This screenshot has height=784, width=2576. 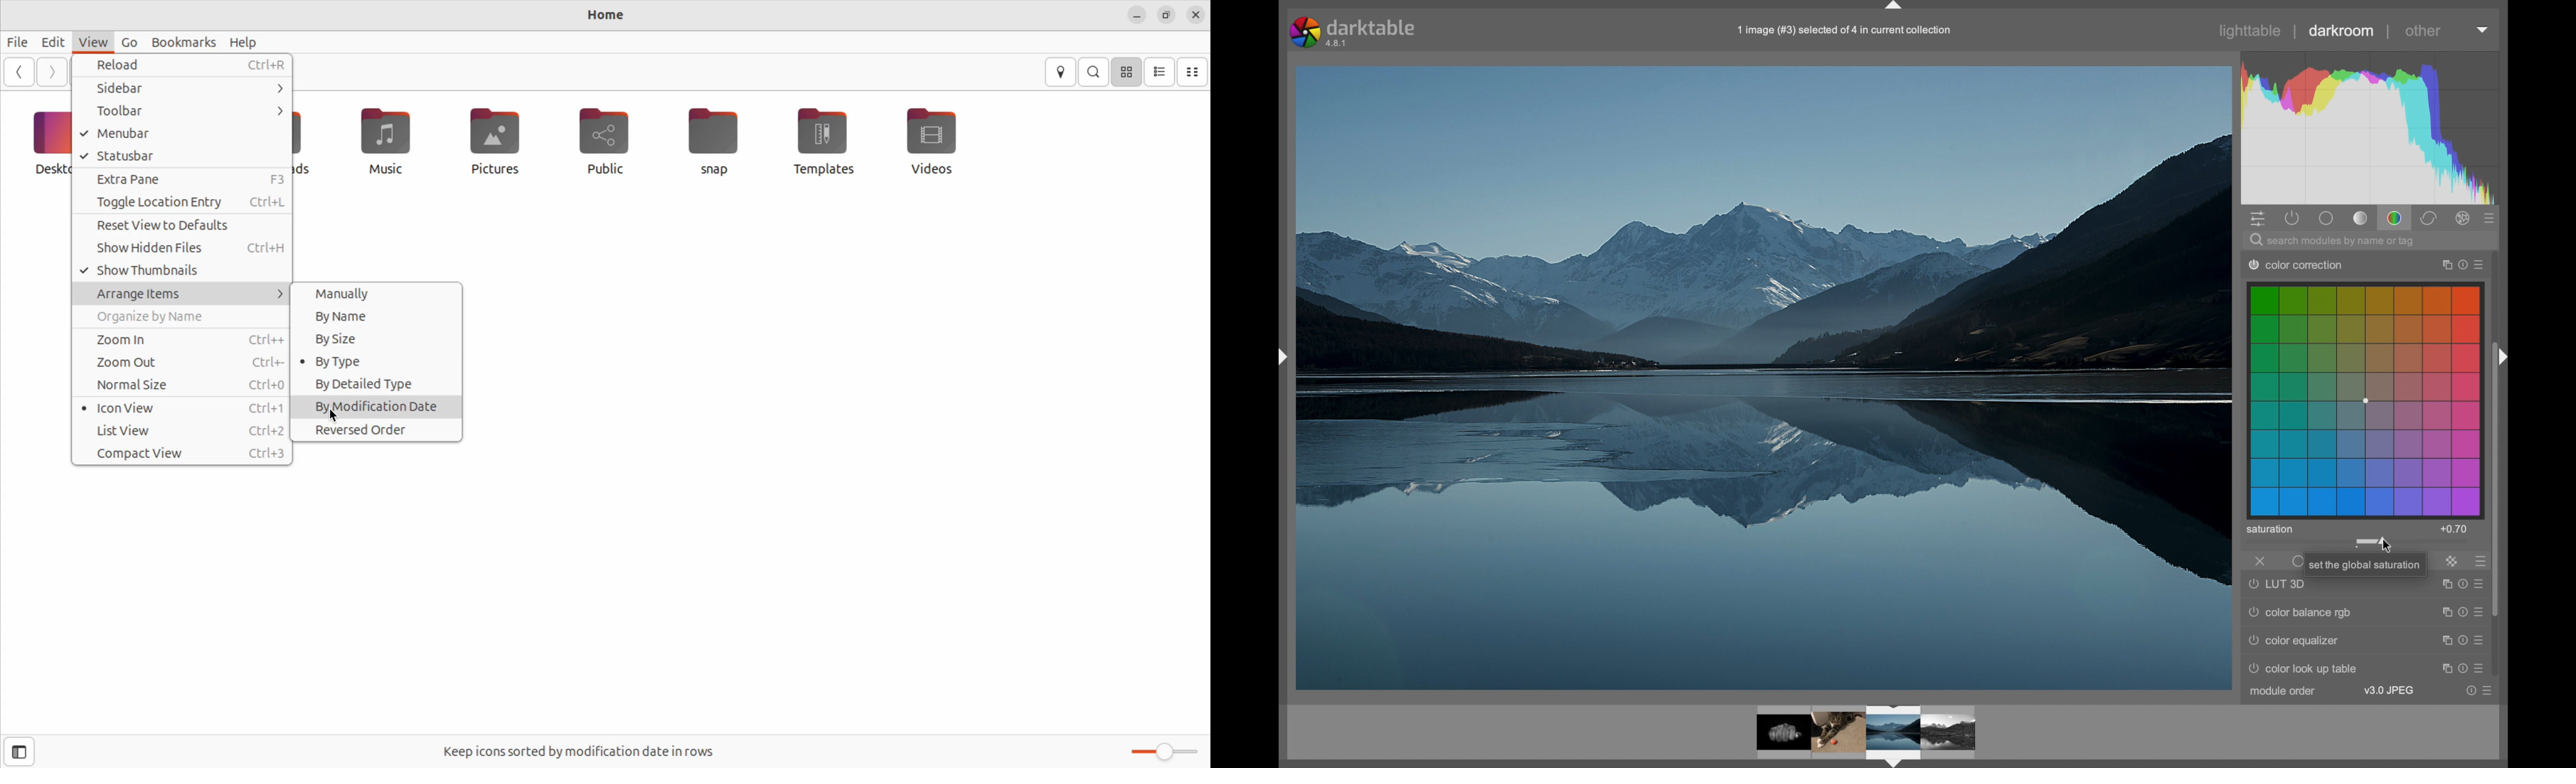 What do you see at coordinates (1840, 731) in the screenshot?
I see `image` at bounding box center [1840, 731].